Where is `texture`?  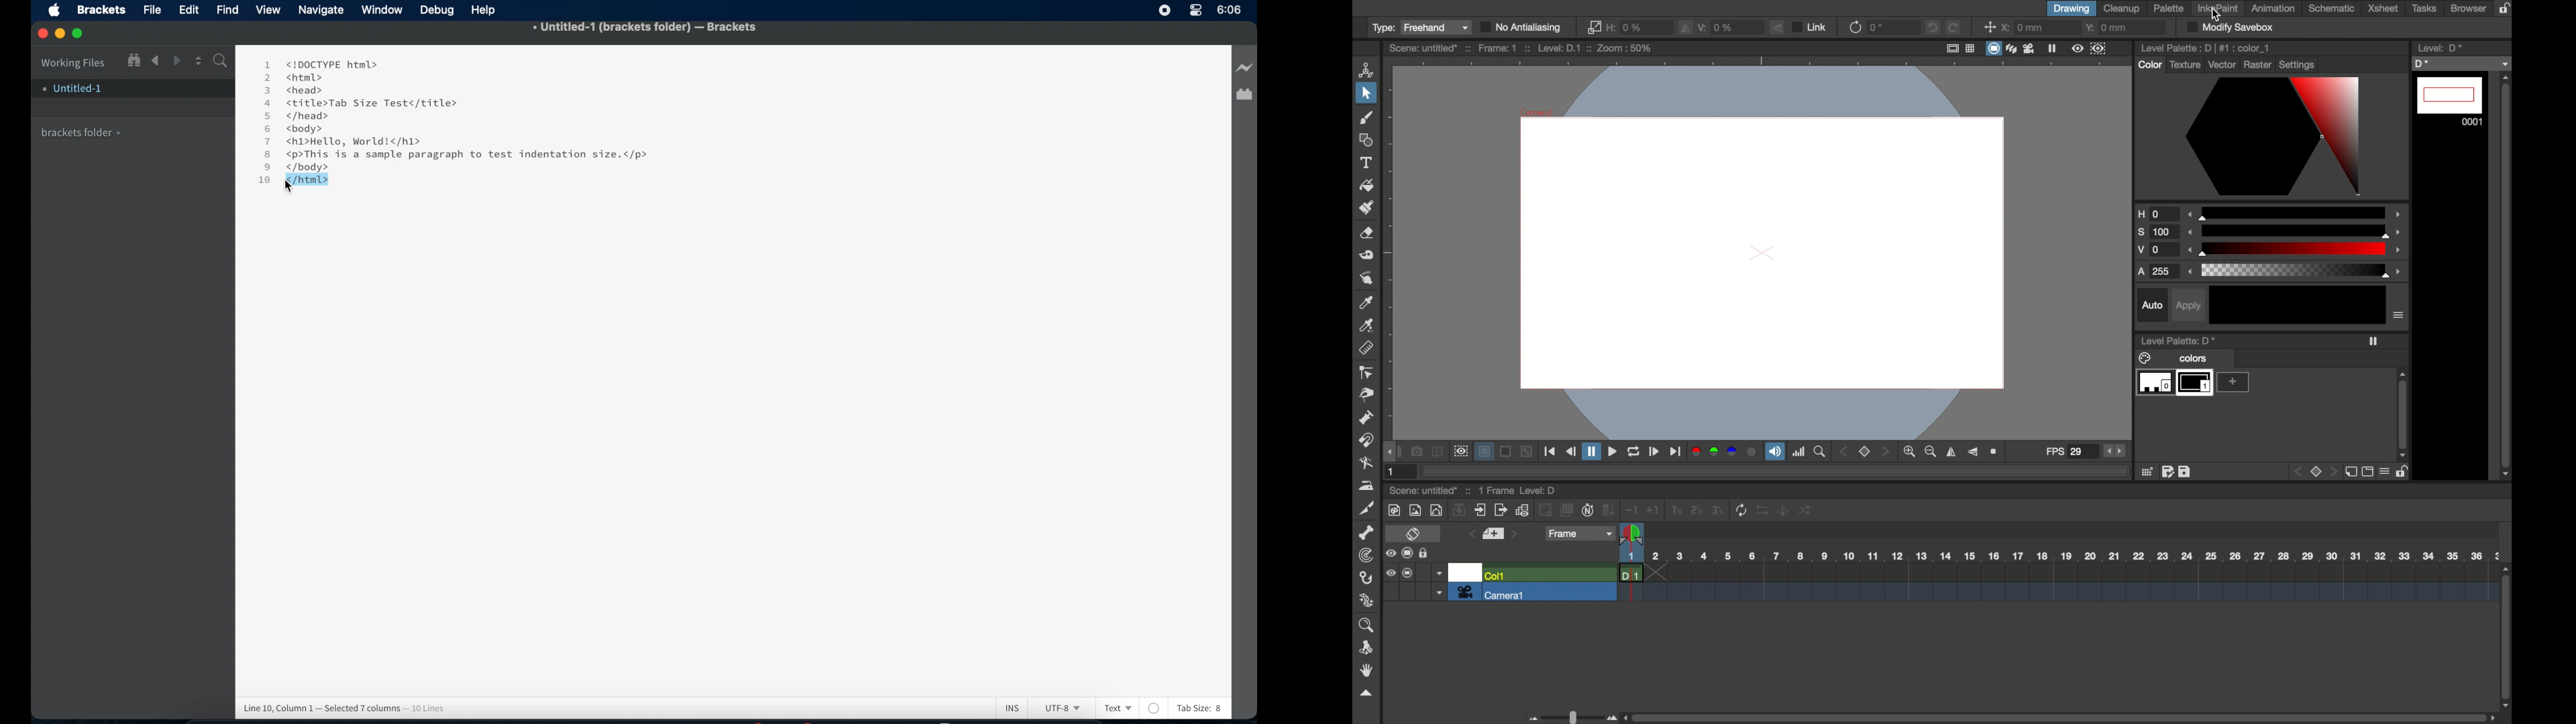
texture is located at coordinates (2185, 65).